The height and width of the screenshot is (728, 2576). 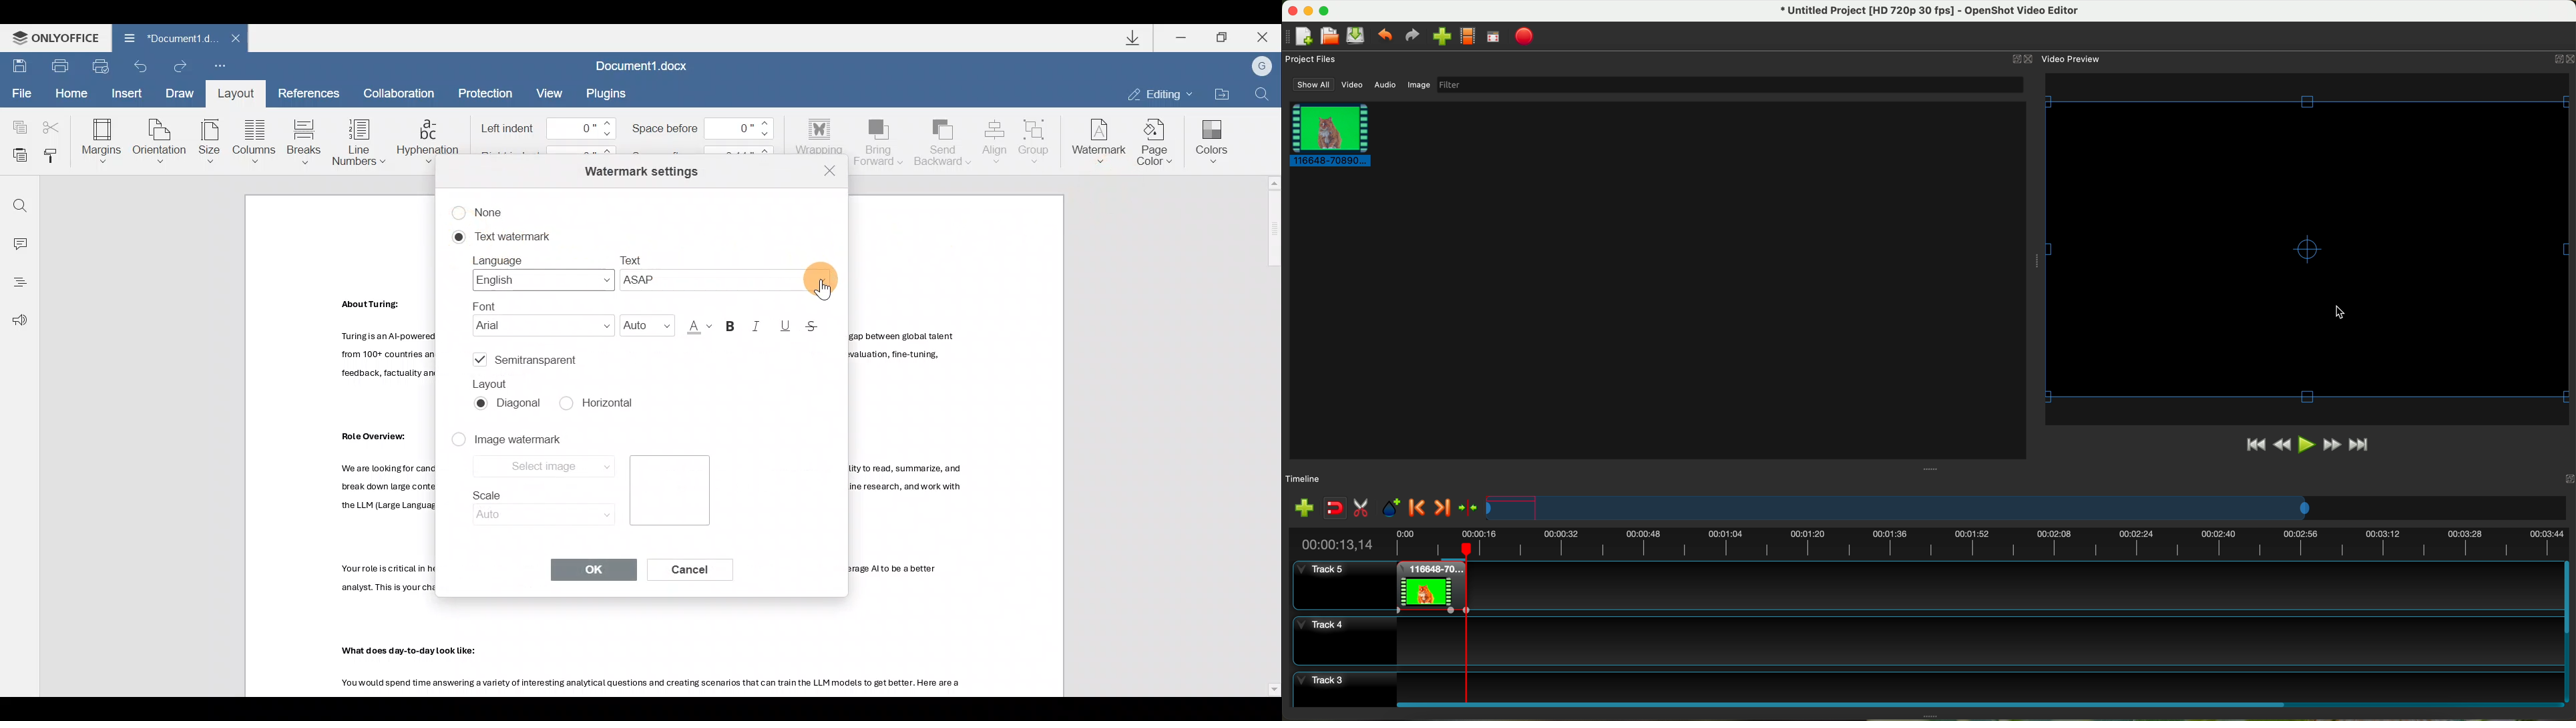 What do you see at coordinates (704, 128) in the screenshot?
I see `Space before` at bounding box center [704, 128].